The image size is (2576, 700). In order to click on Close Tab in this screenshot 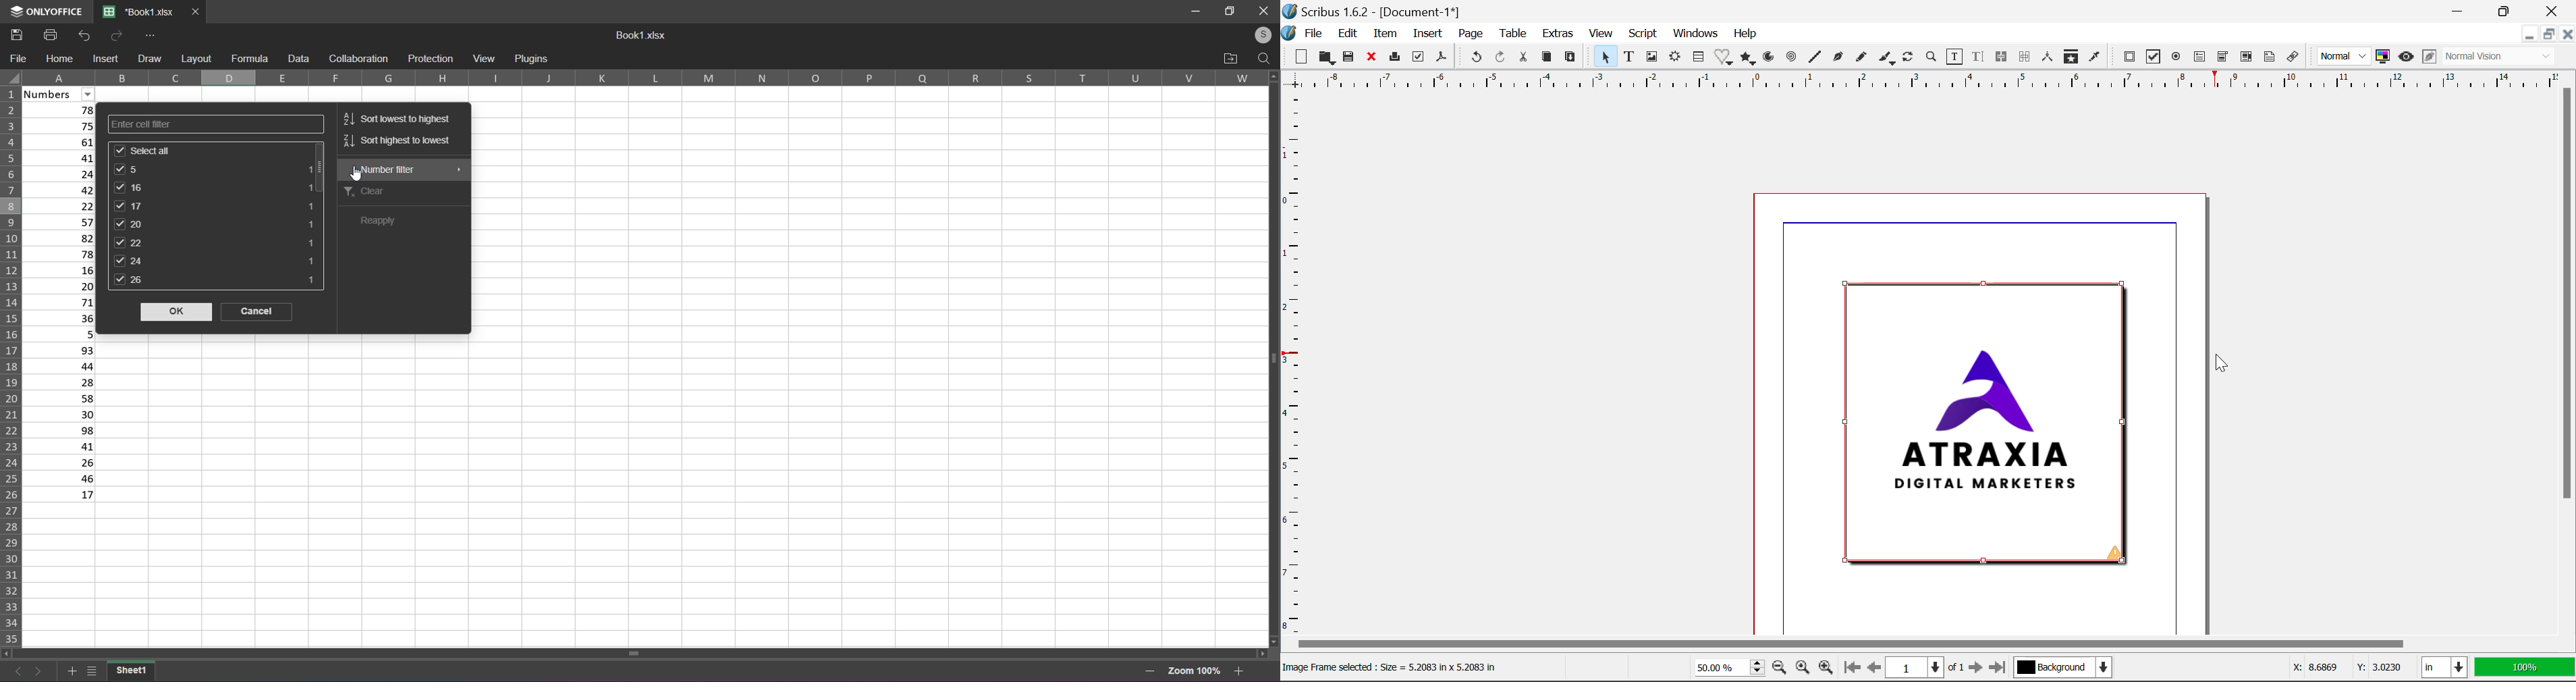, I will do `click(196, 12)`.